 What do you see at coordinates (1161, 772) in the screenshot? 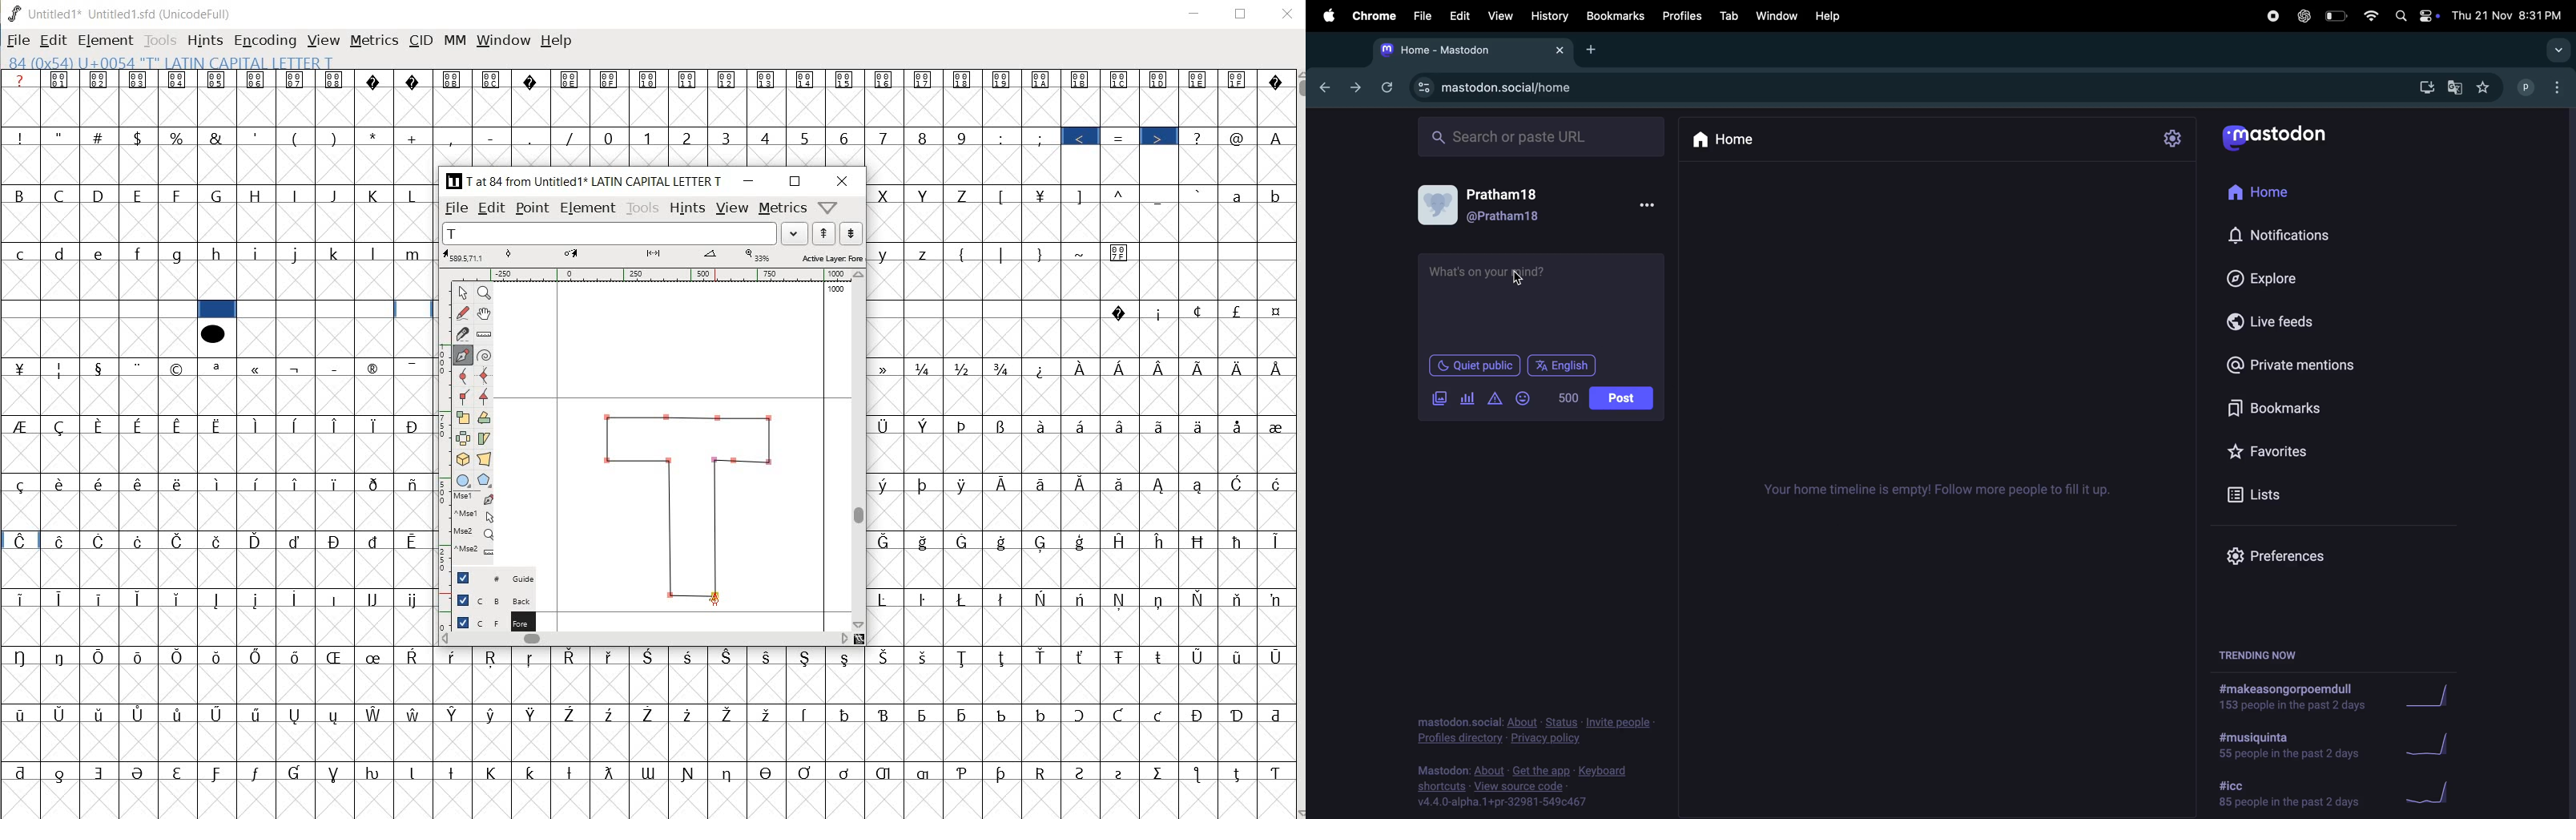
I see `Symbol` at bounding box center [1161, 772].